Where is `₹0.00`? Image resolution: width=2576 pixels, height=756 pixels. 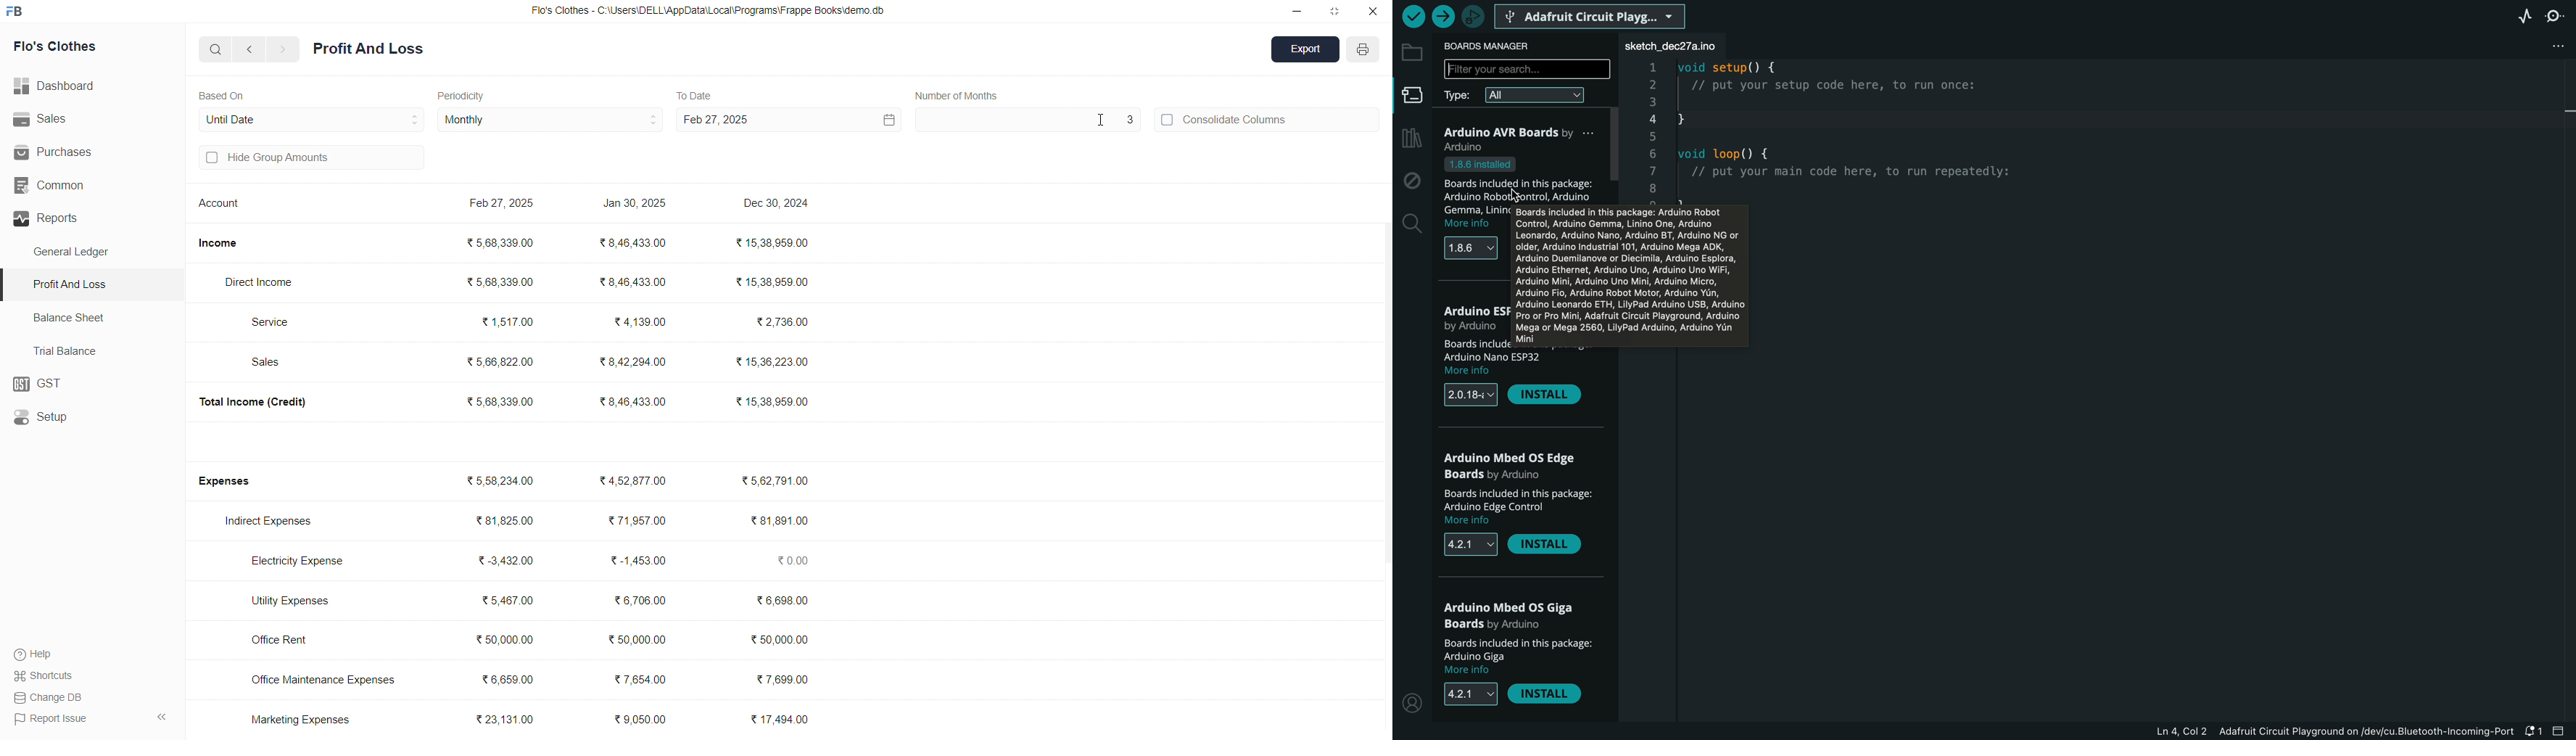
₹0.00 is located at coordinates (797, 560).